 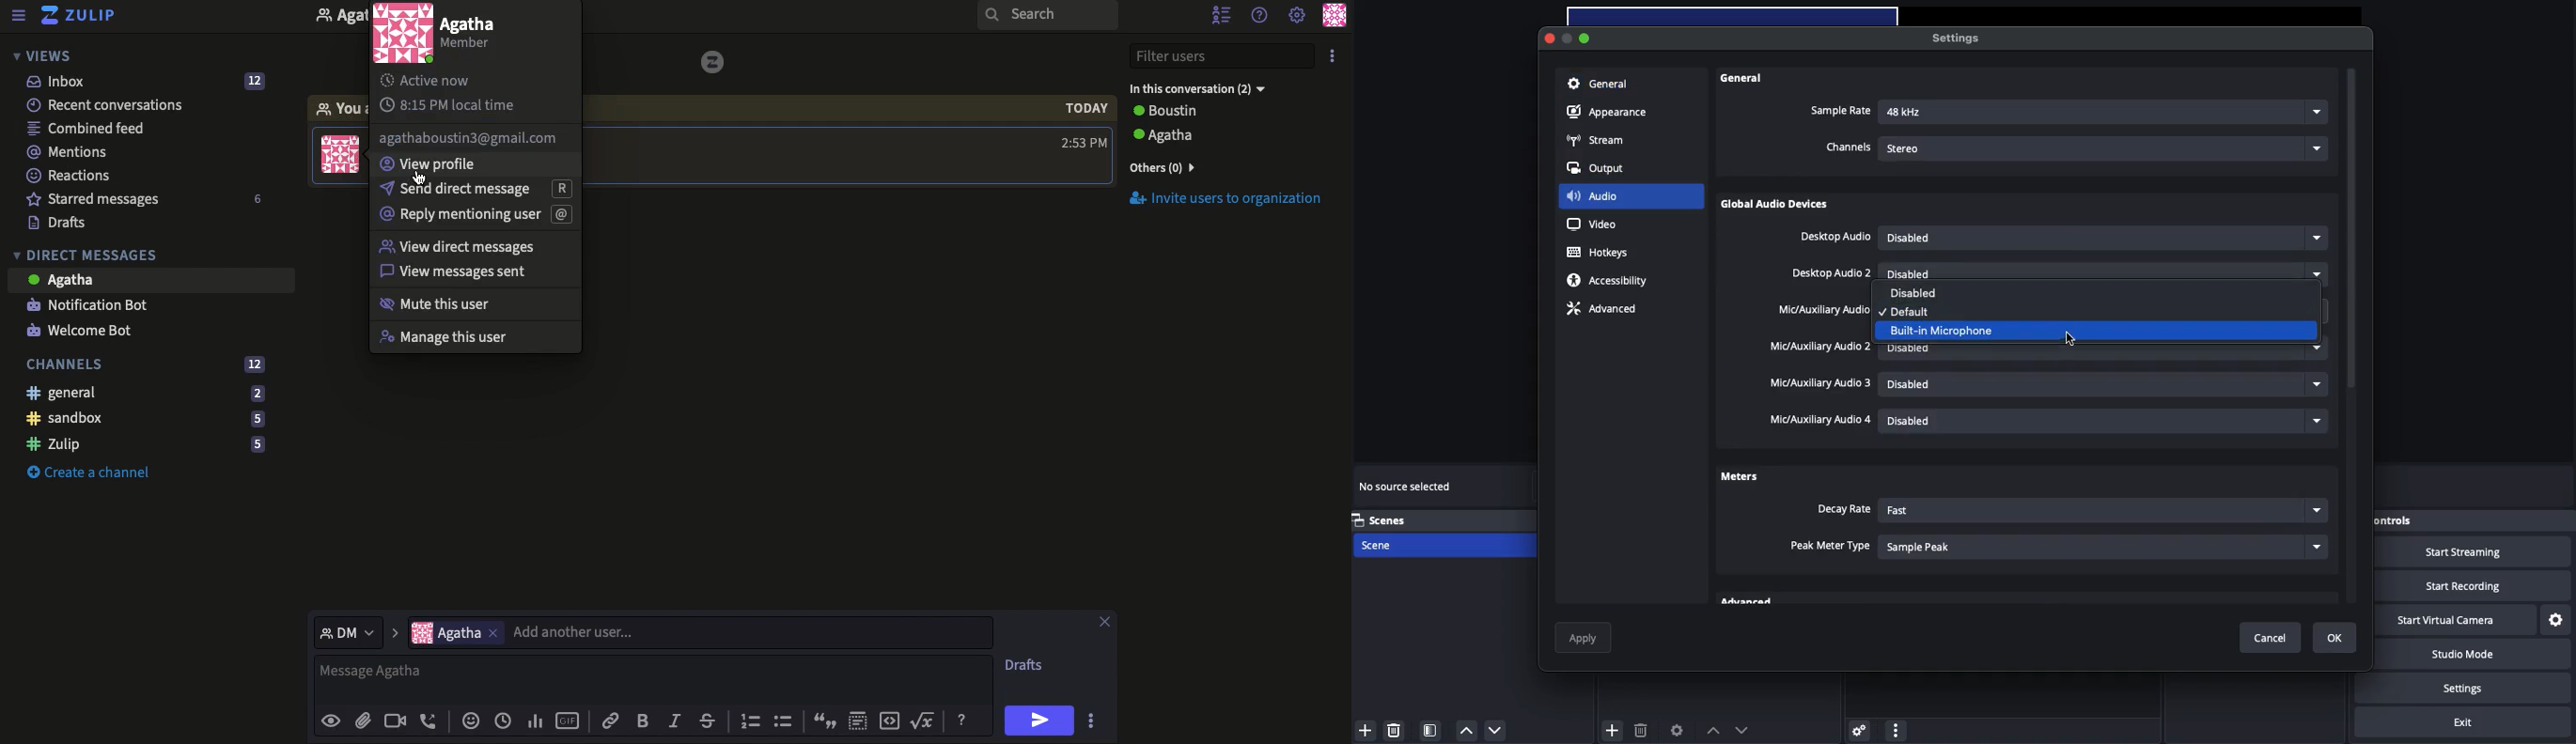 I want to click on Start streaming, so click(x=2477, y=552).